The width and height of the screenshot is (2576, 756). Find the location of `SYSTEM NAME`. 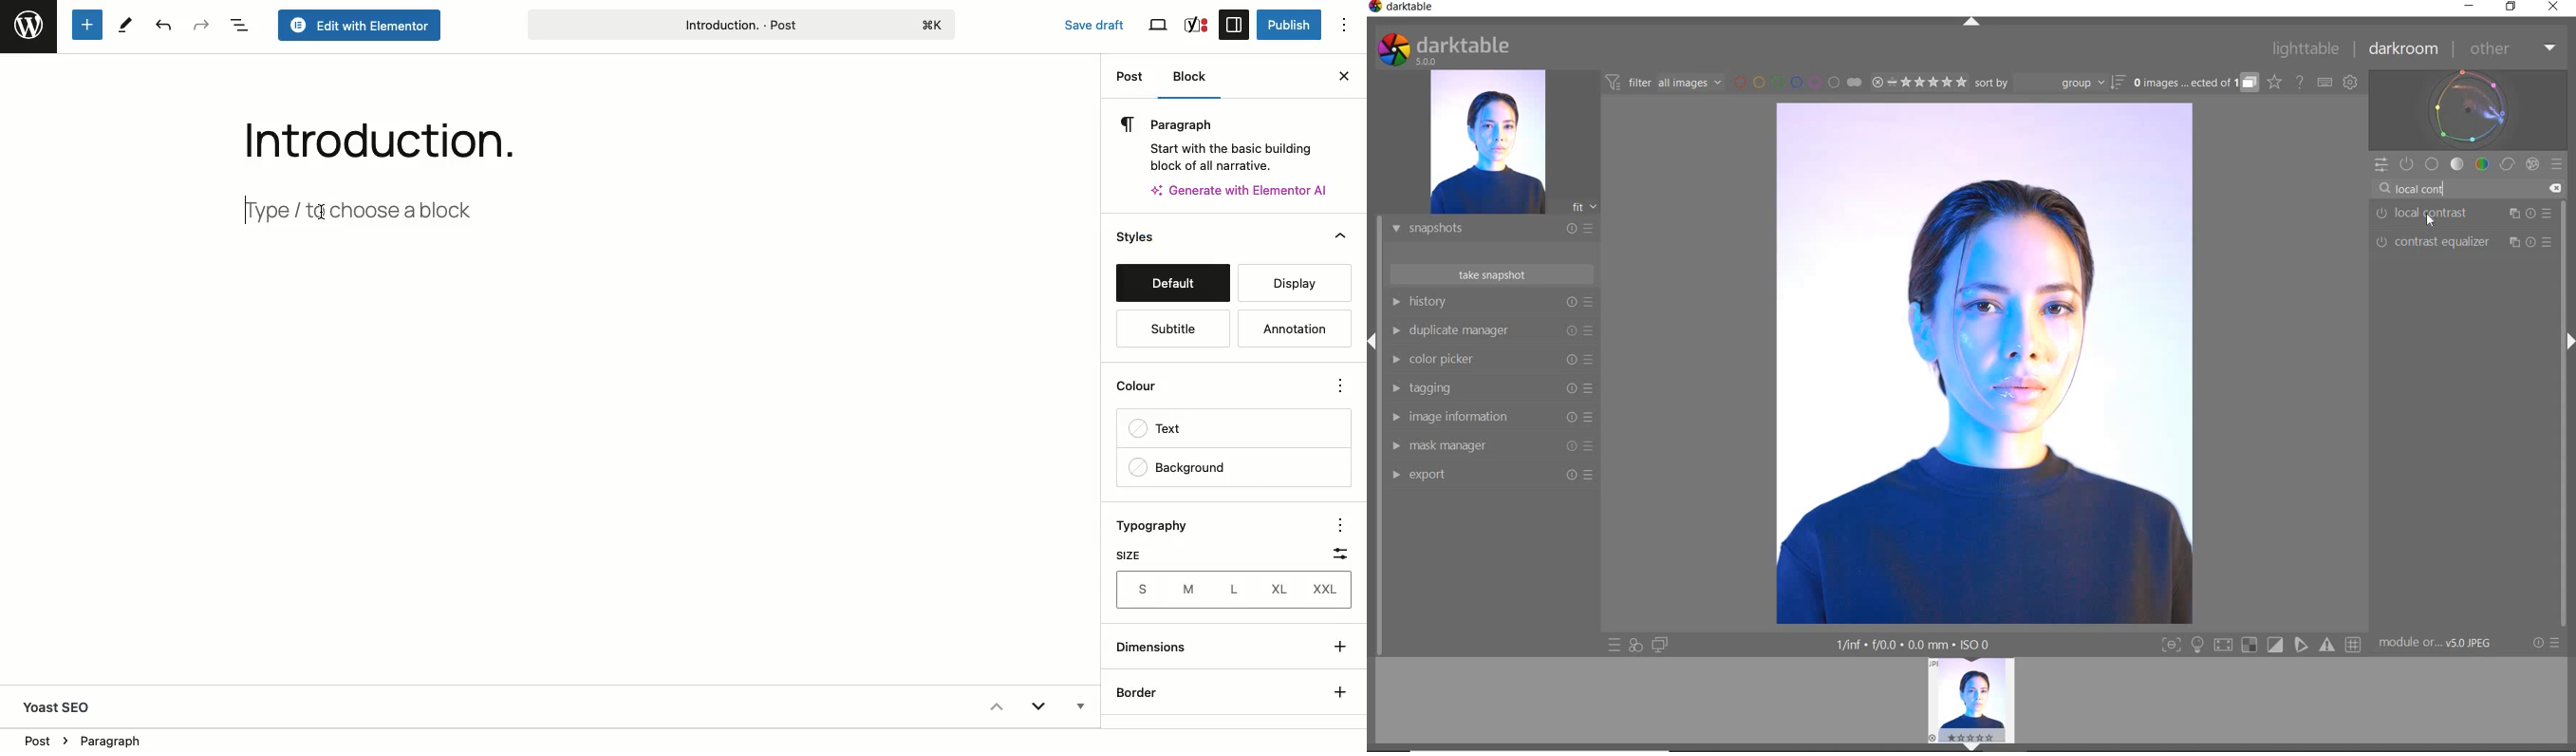

SYSTEM NAME is located at coordinates (1404, 9).